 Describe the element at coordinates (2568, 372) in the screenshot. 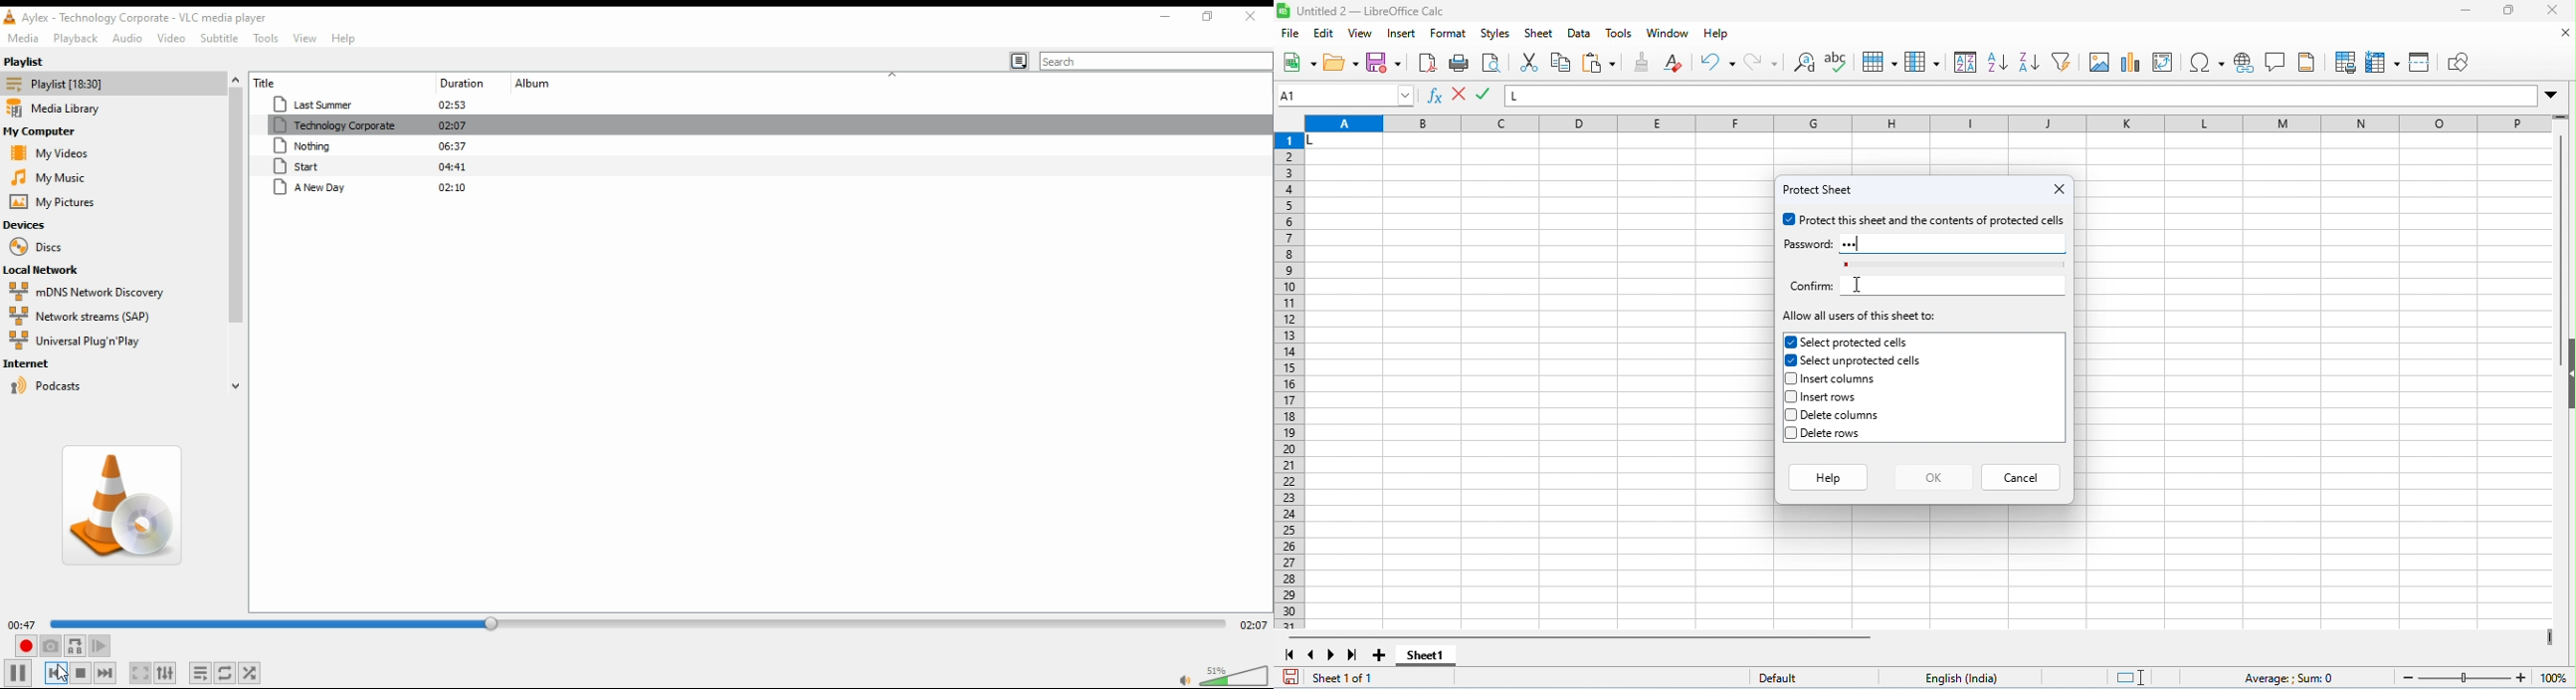

I see `hide` at that location.